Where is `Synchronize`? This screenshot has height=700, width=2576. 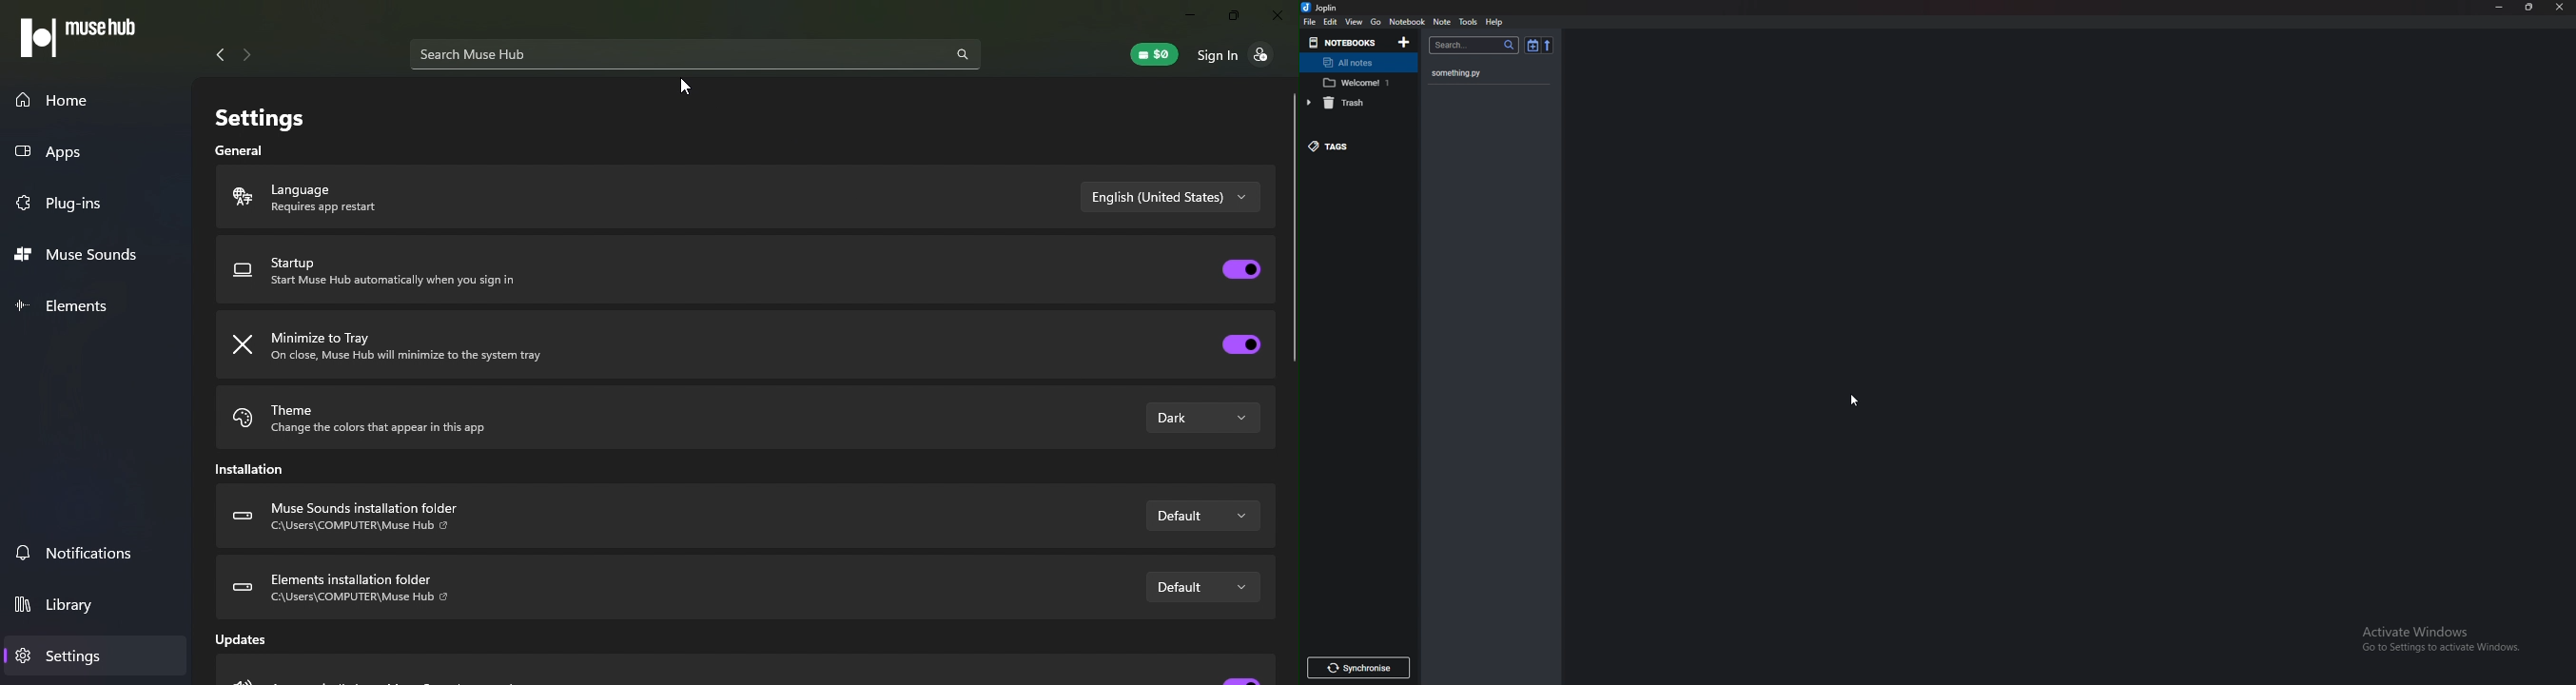 Synchronize is located at coordinates (1358, 668).